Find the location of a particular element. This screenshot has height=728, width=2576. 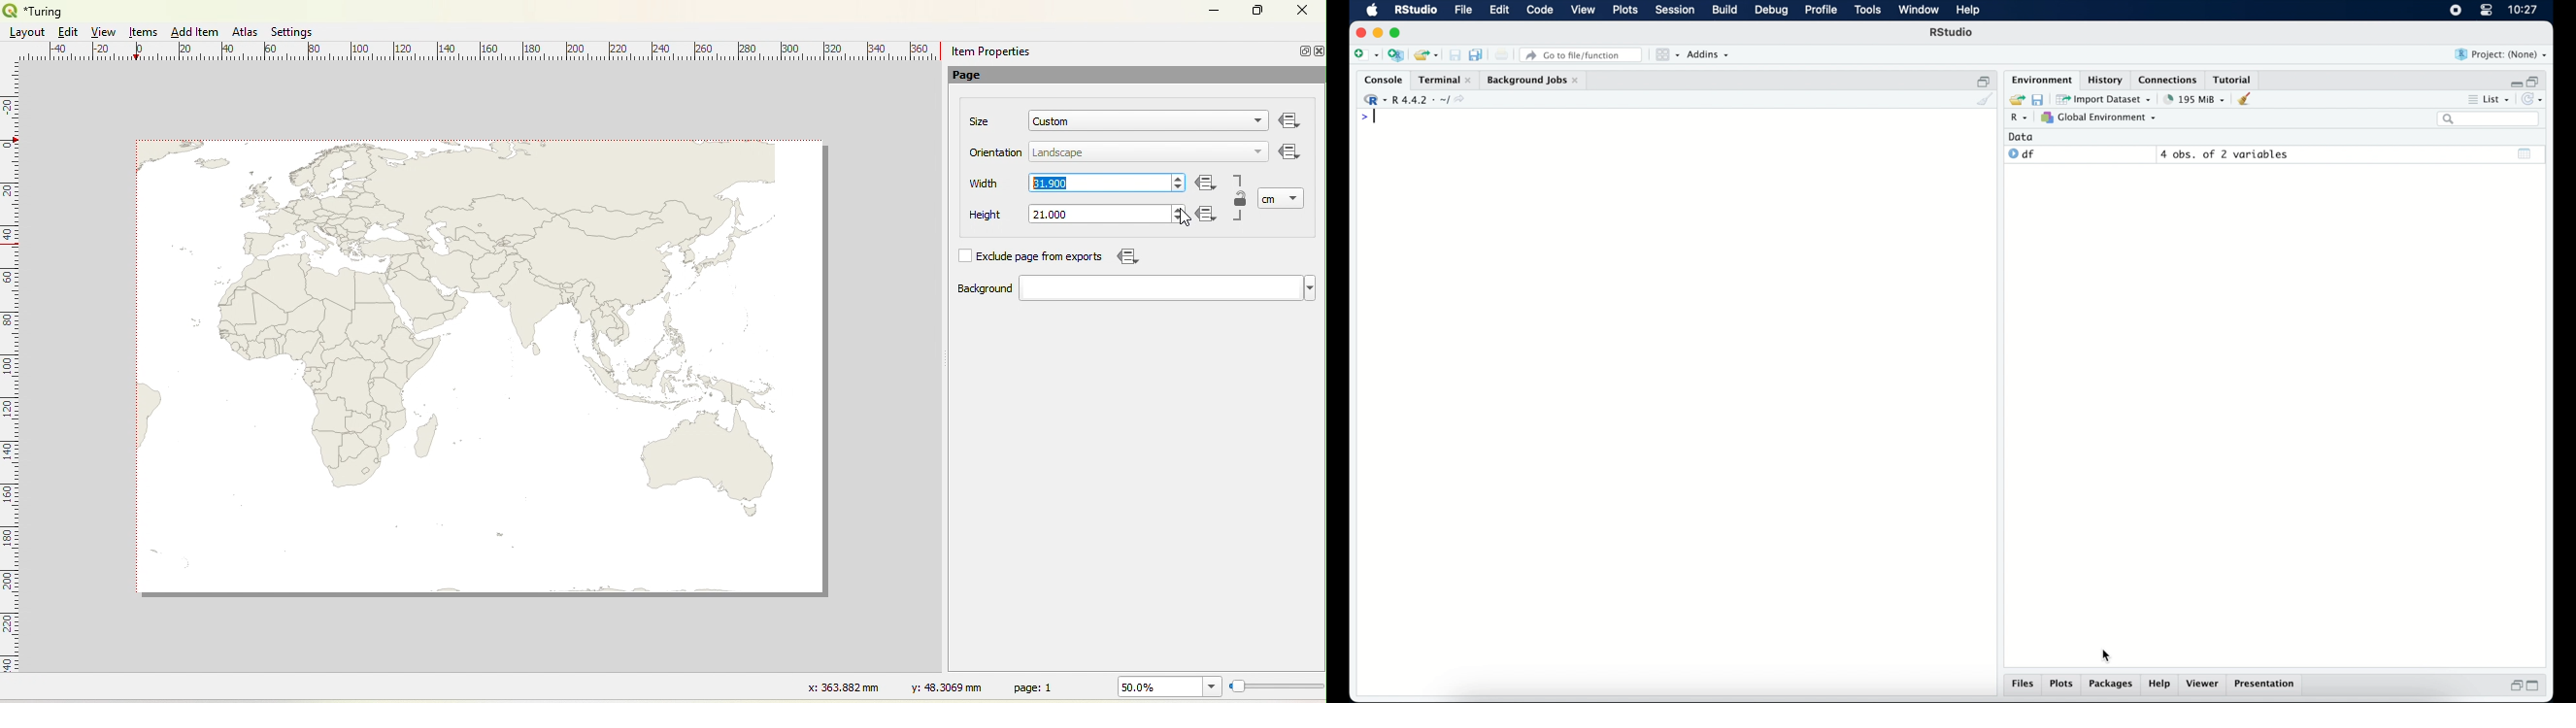

environment is located at coordinates (2040, 79).